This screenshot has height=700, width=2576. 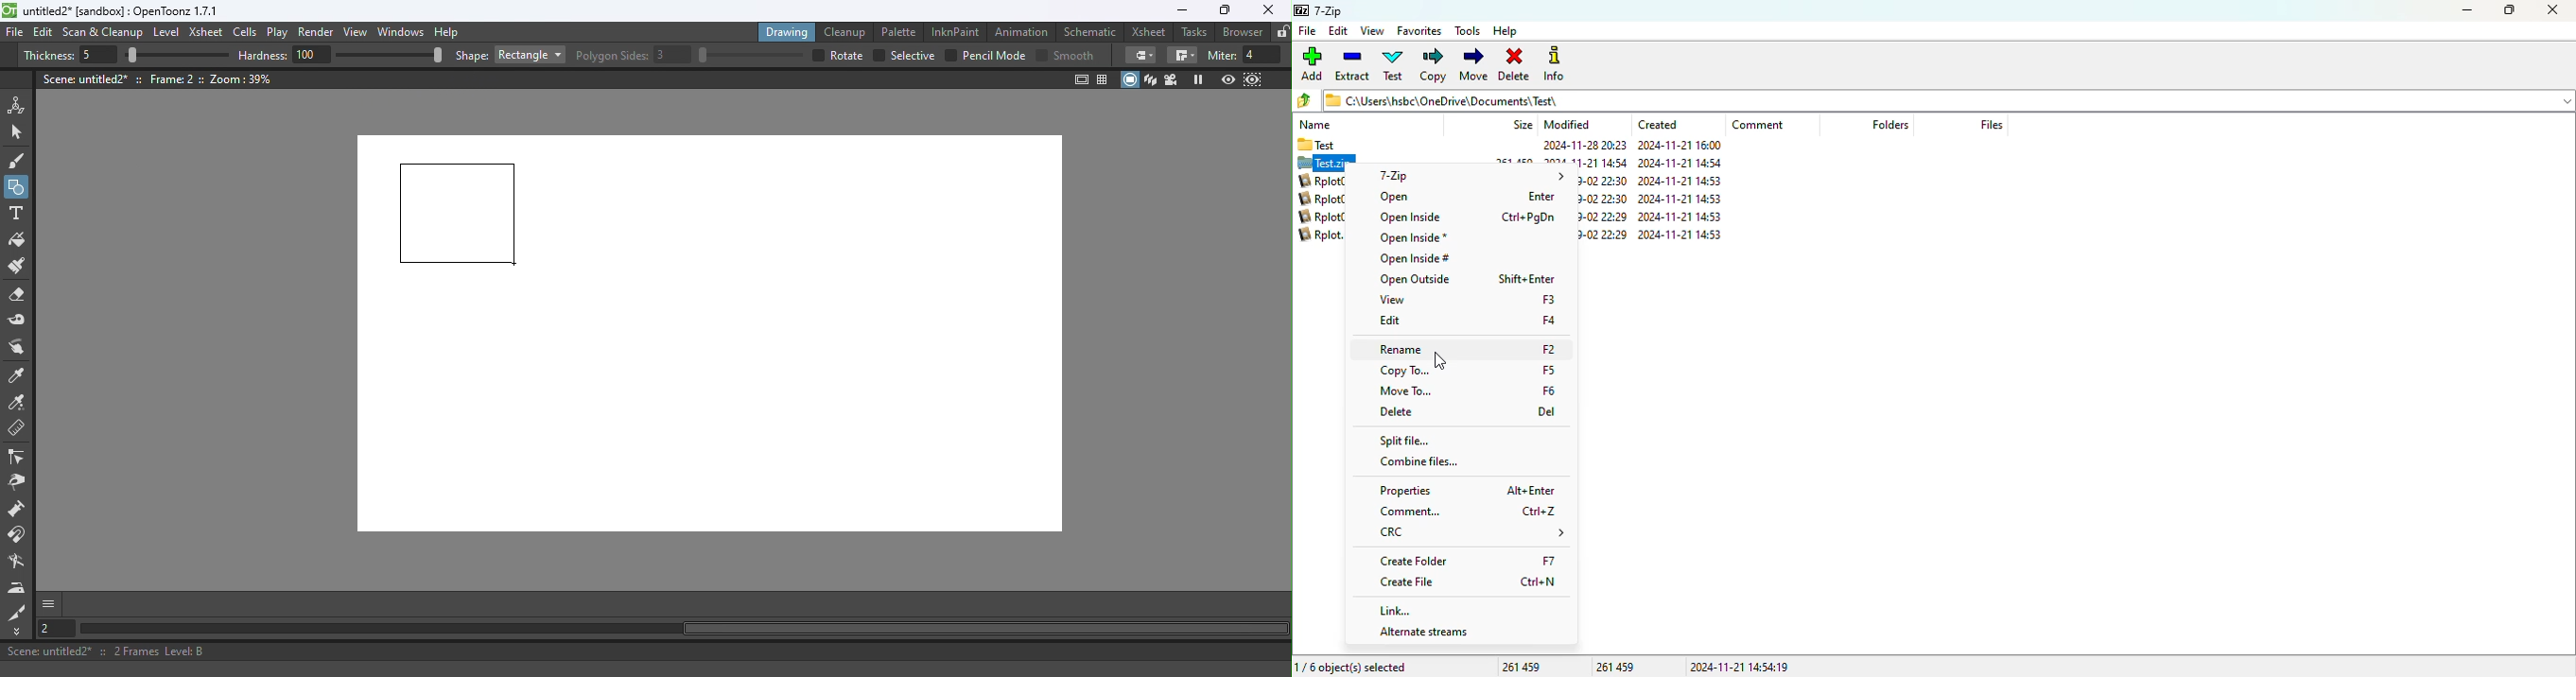 I want to click on Del, so click(x=1547, y=412).